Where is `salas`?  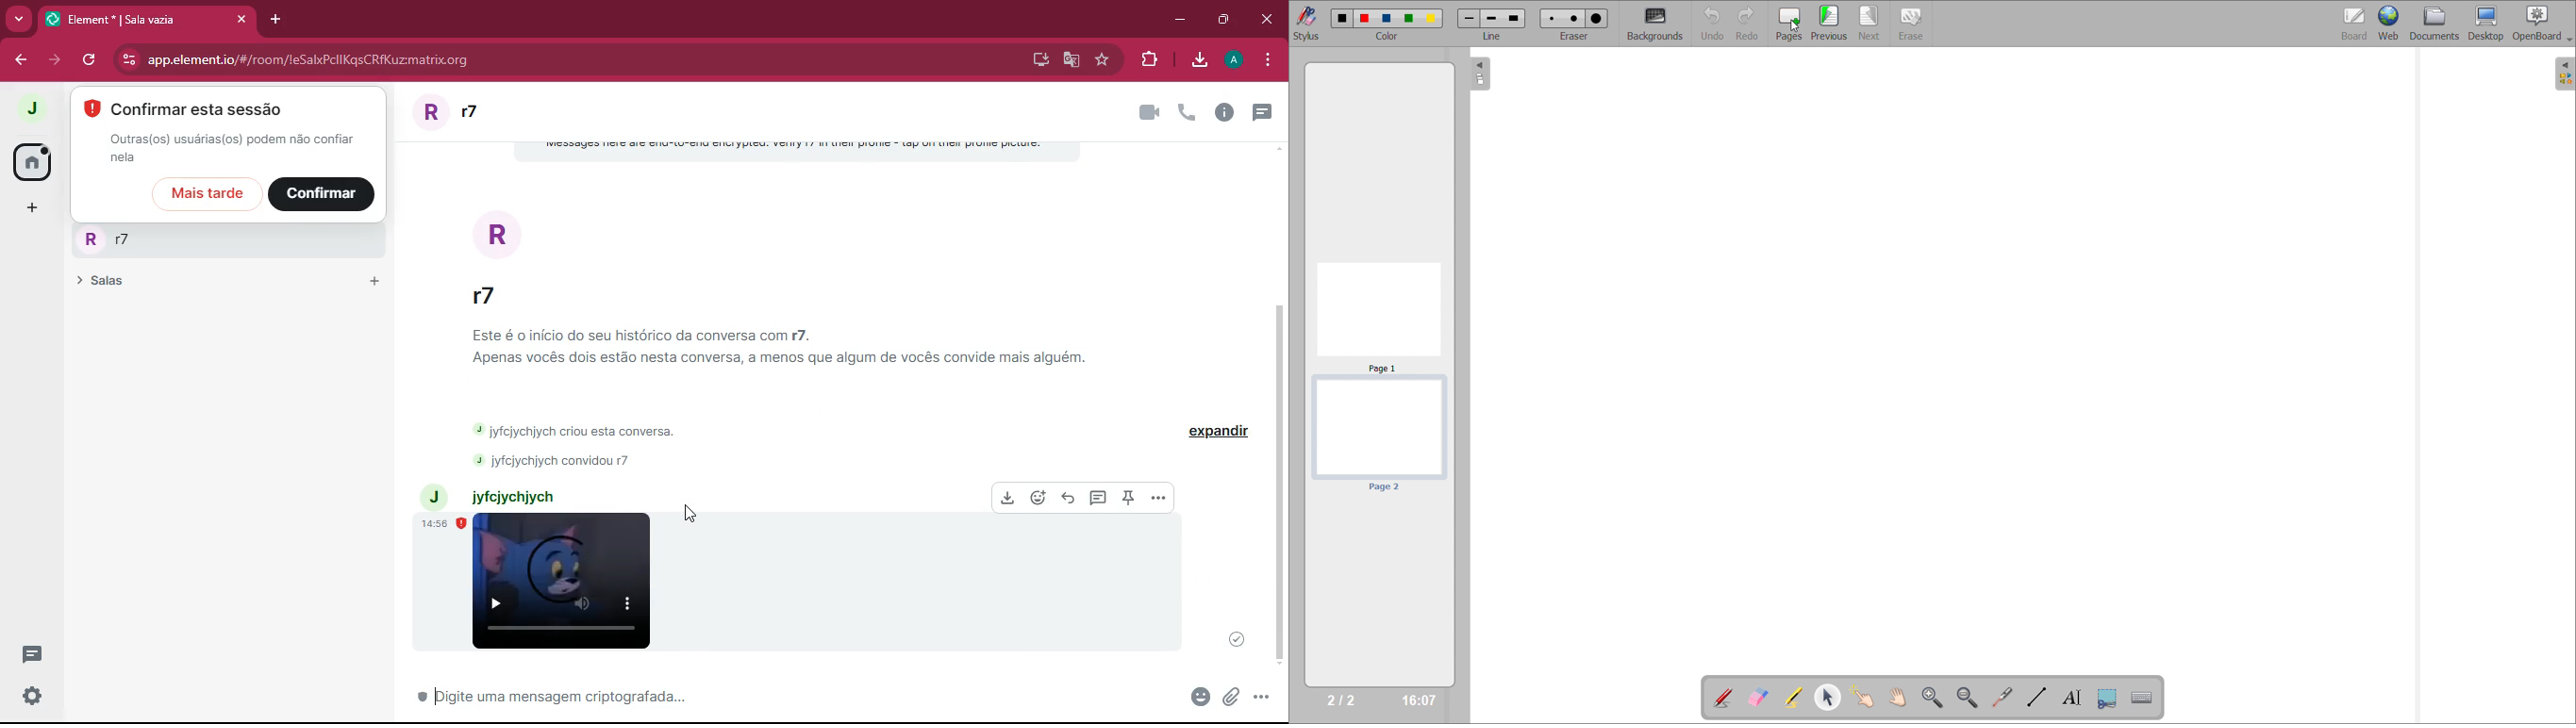
salas is located at coordinates (230, 280).